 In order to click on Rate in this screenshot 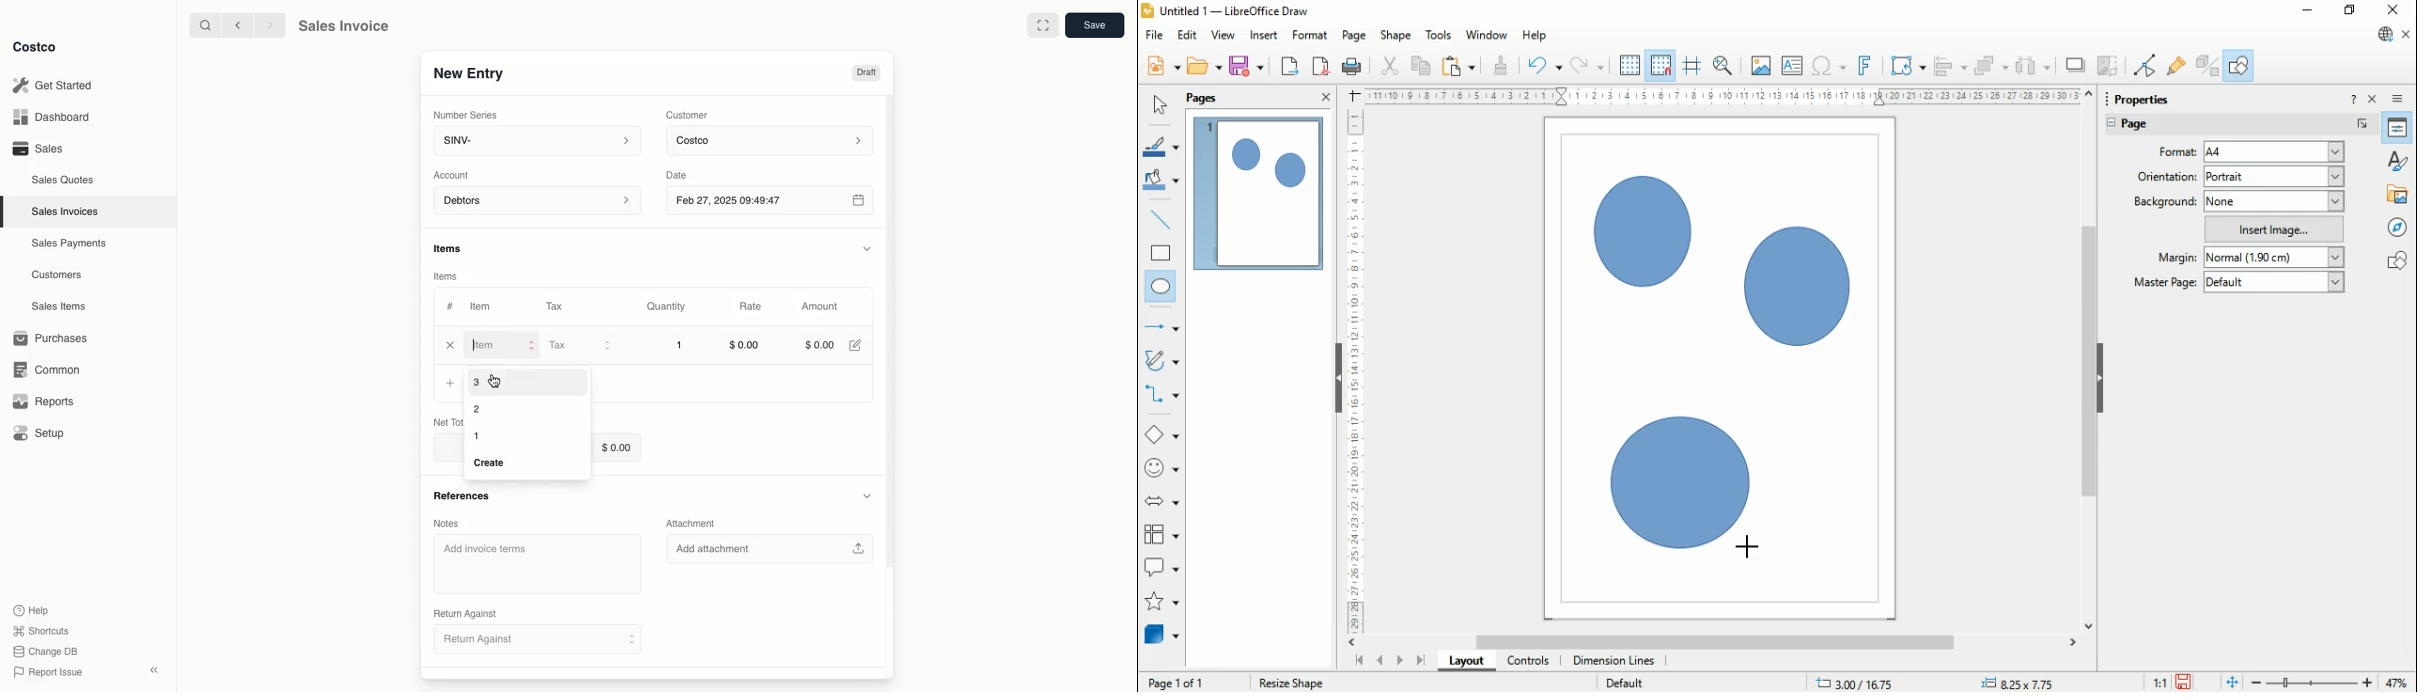, I will do `click(752, 307)`.